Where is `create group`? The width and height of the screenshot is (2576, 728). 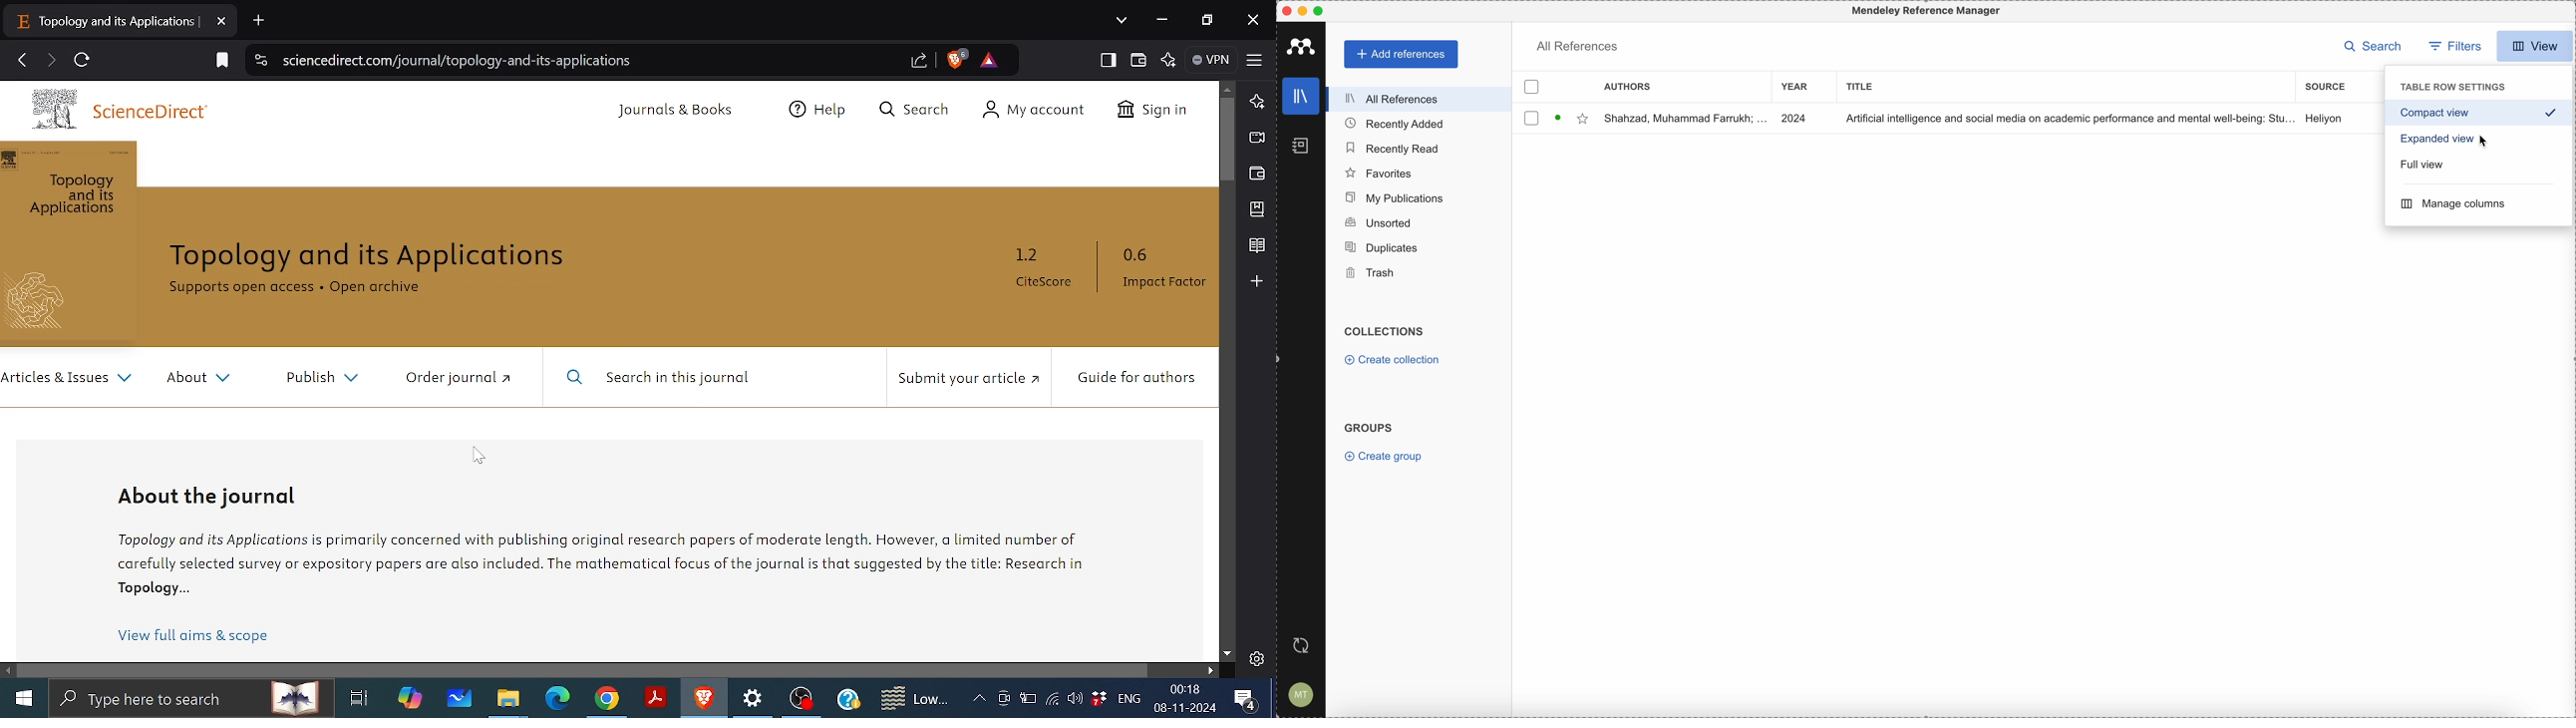
create group is located at coordinates (1384, 457).